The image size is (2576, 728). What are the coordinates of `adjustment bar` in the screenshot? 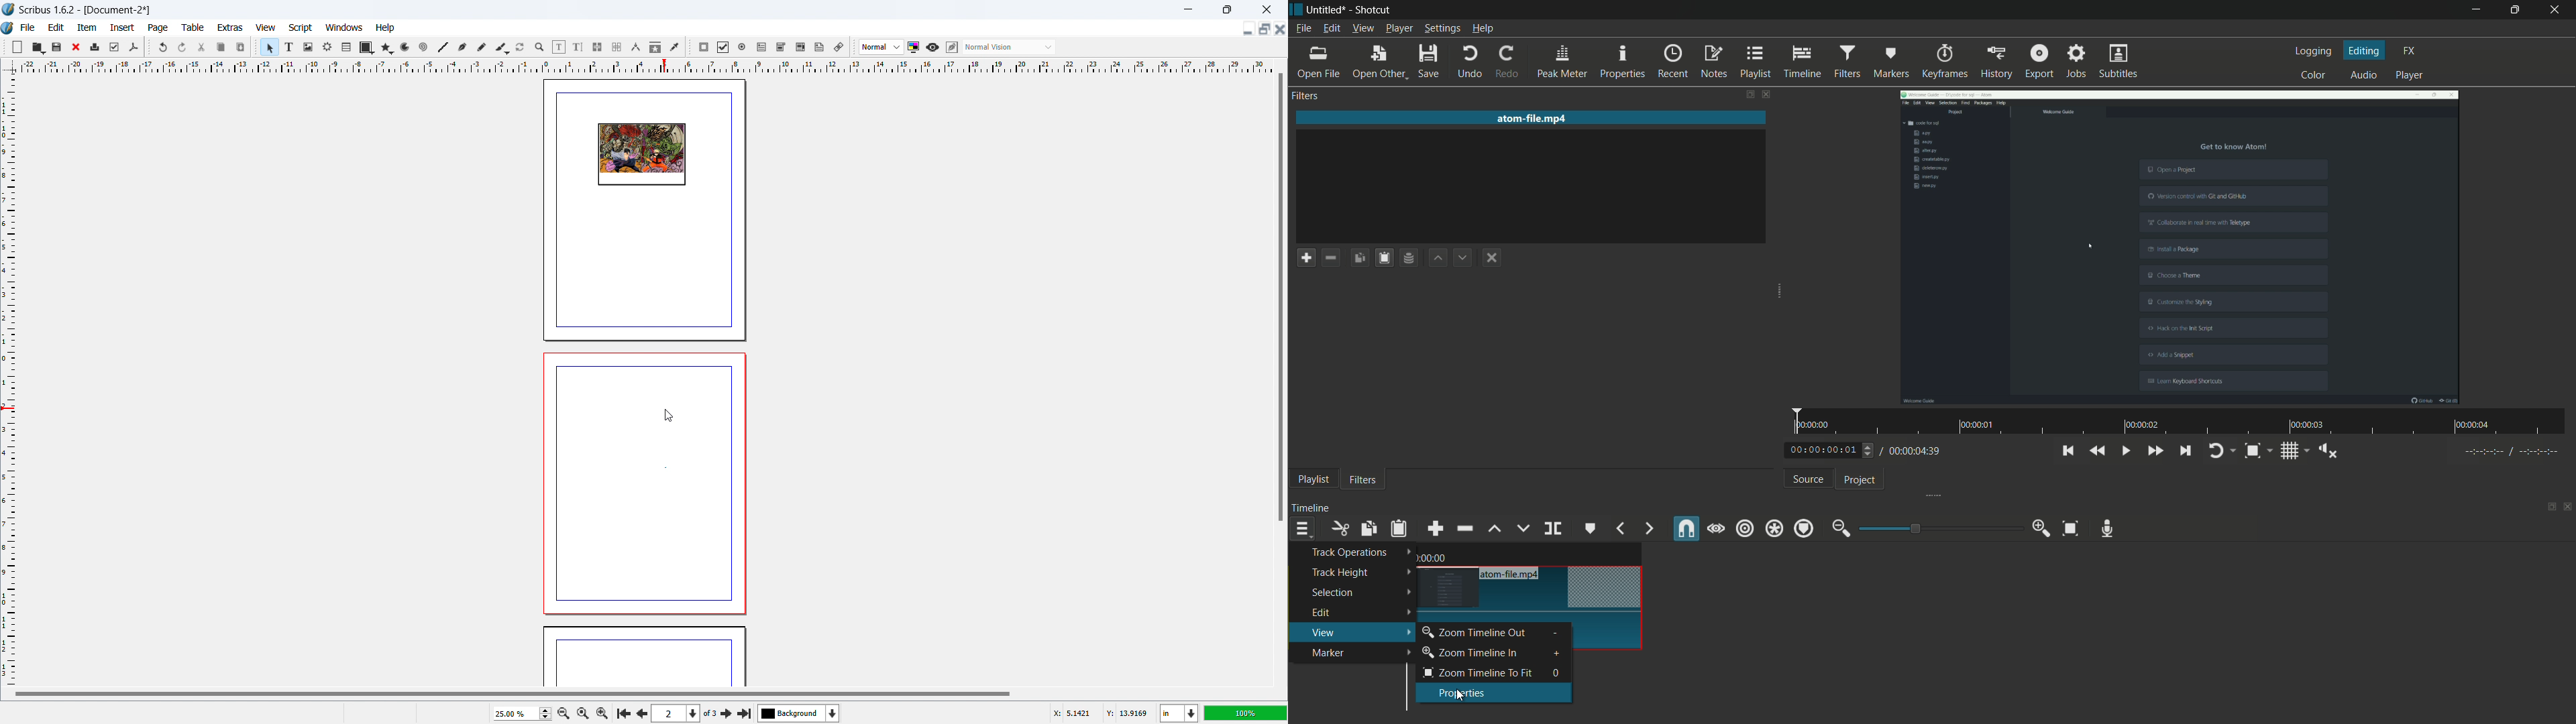 It's located at (1942, 528).